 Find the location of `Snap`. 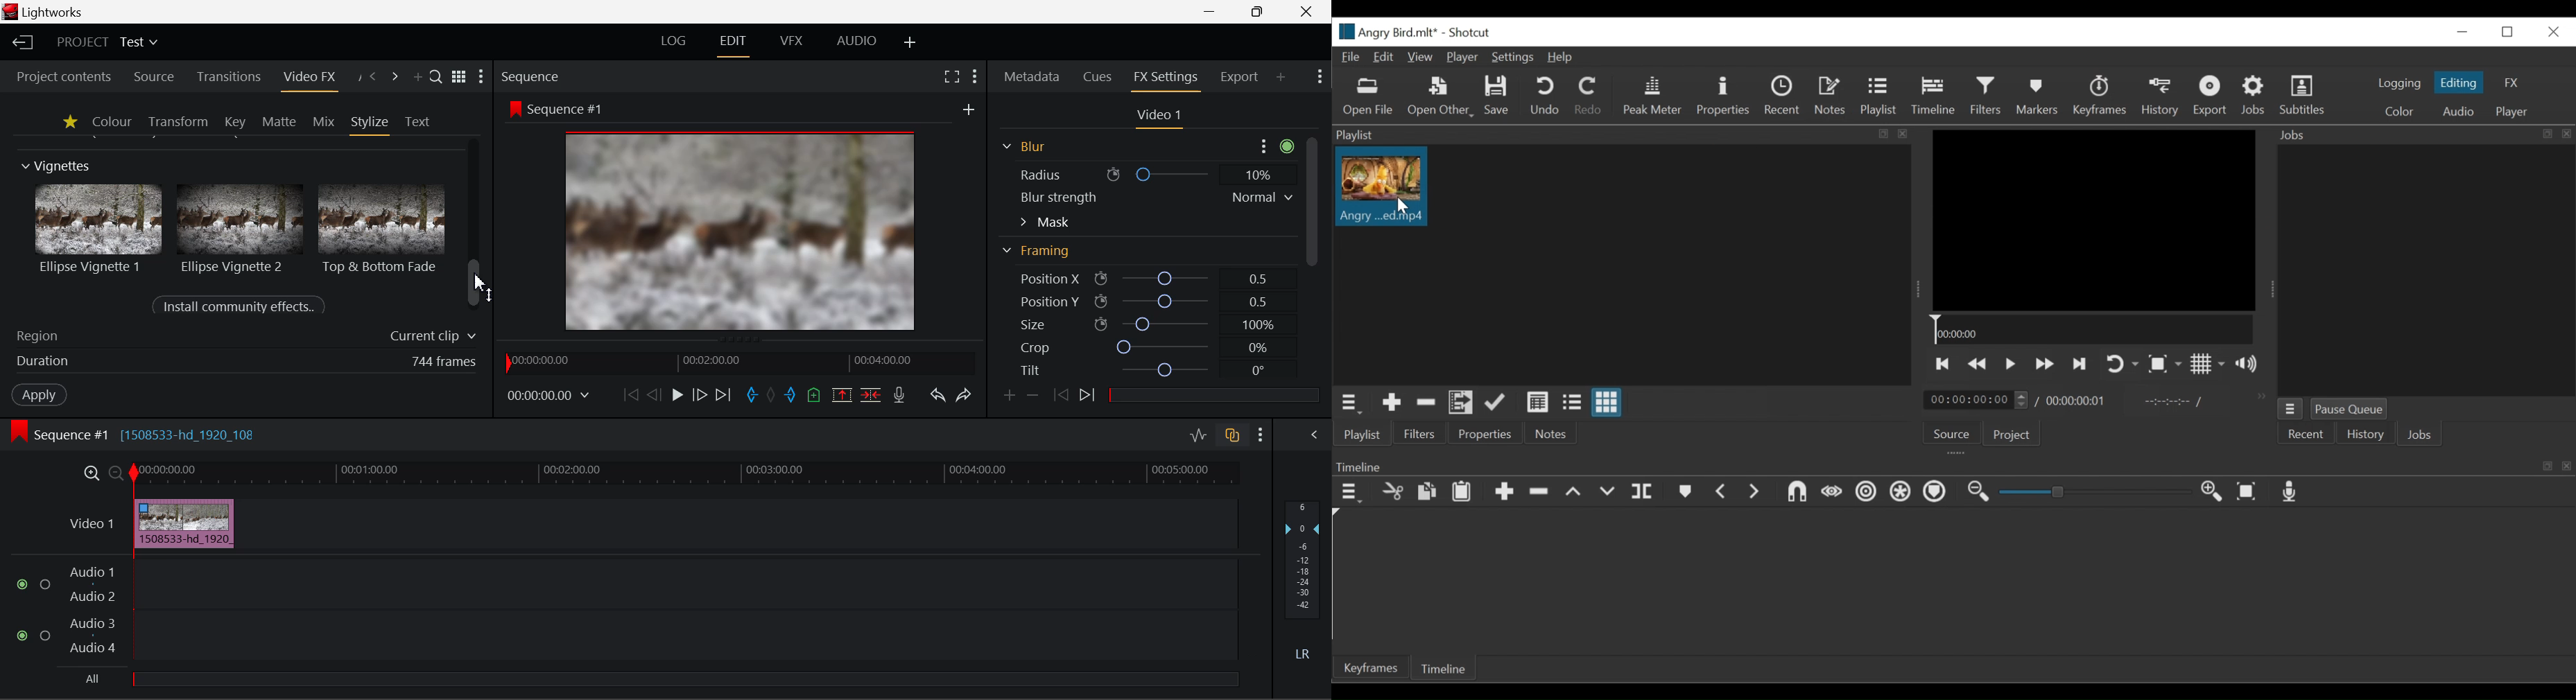

Snap is located at coordinates (1796, 491).